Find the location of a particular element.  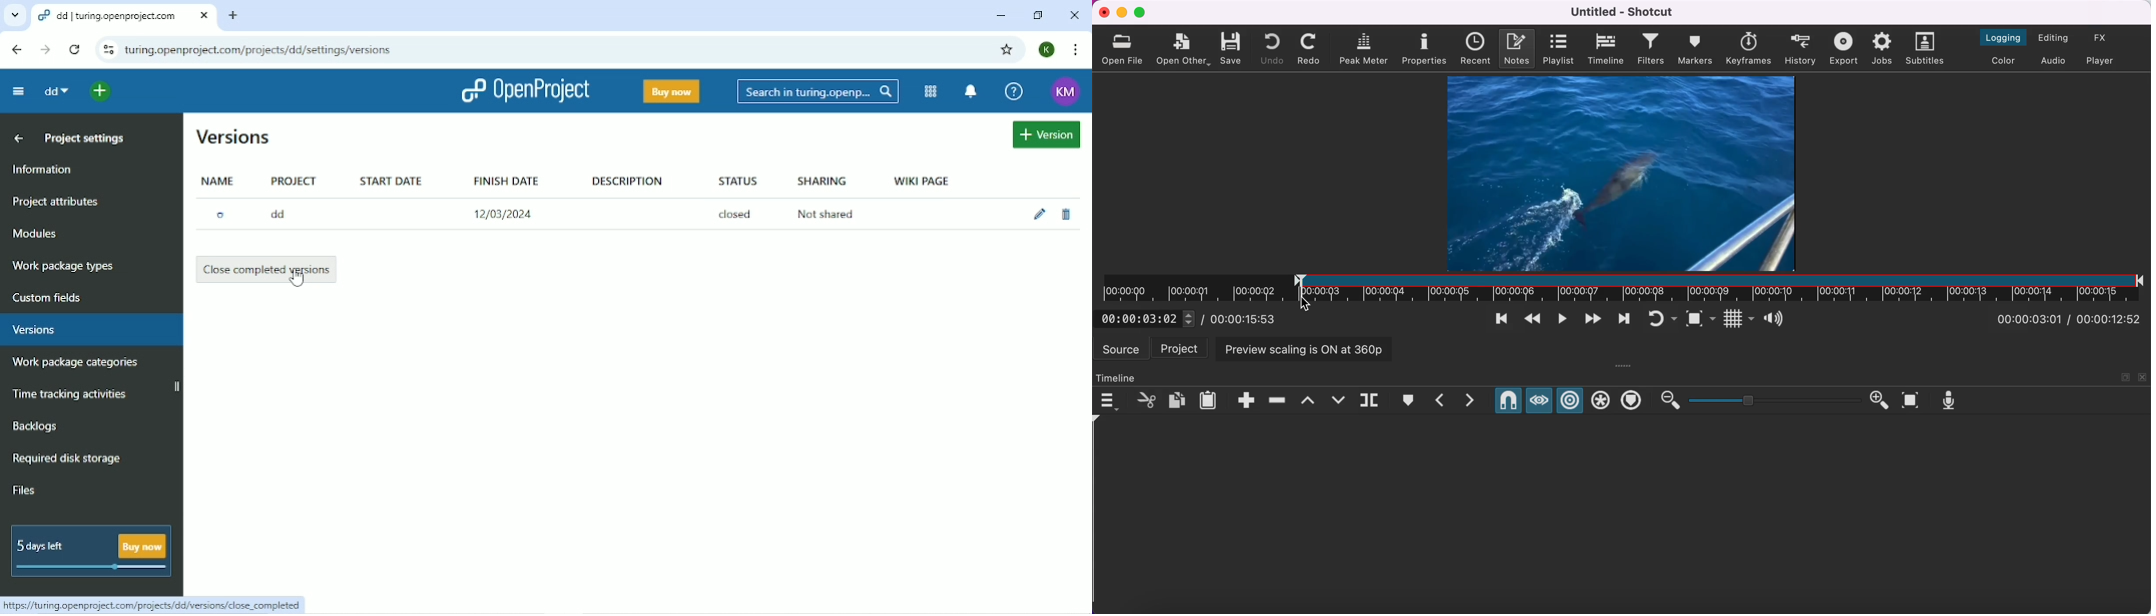

playlist is located at coordinates (1560, 50).